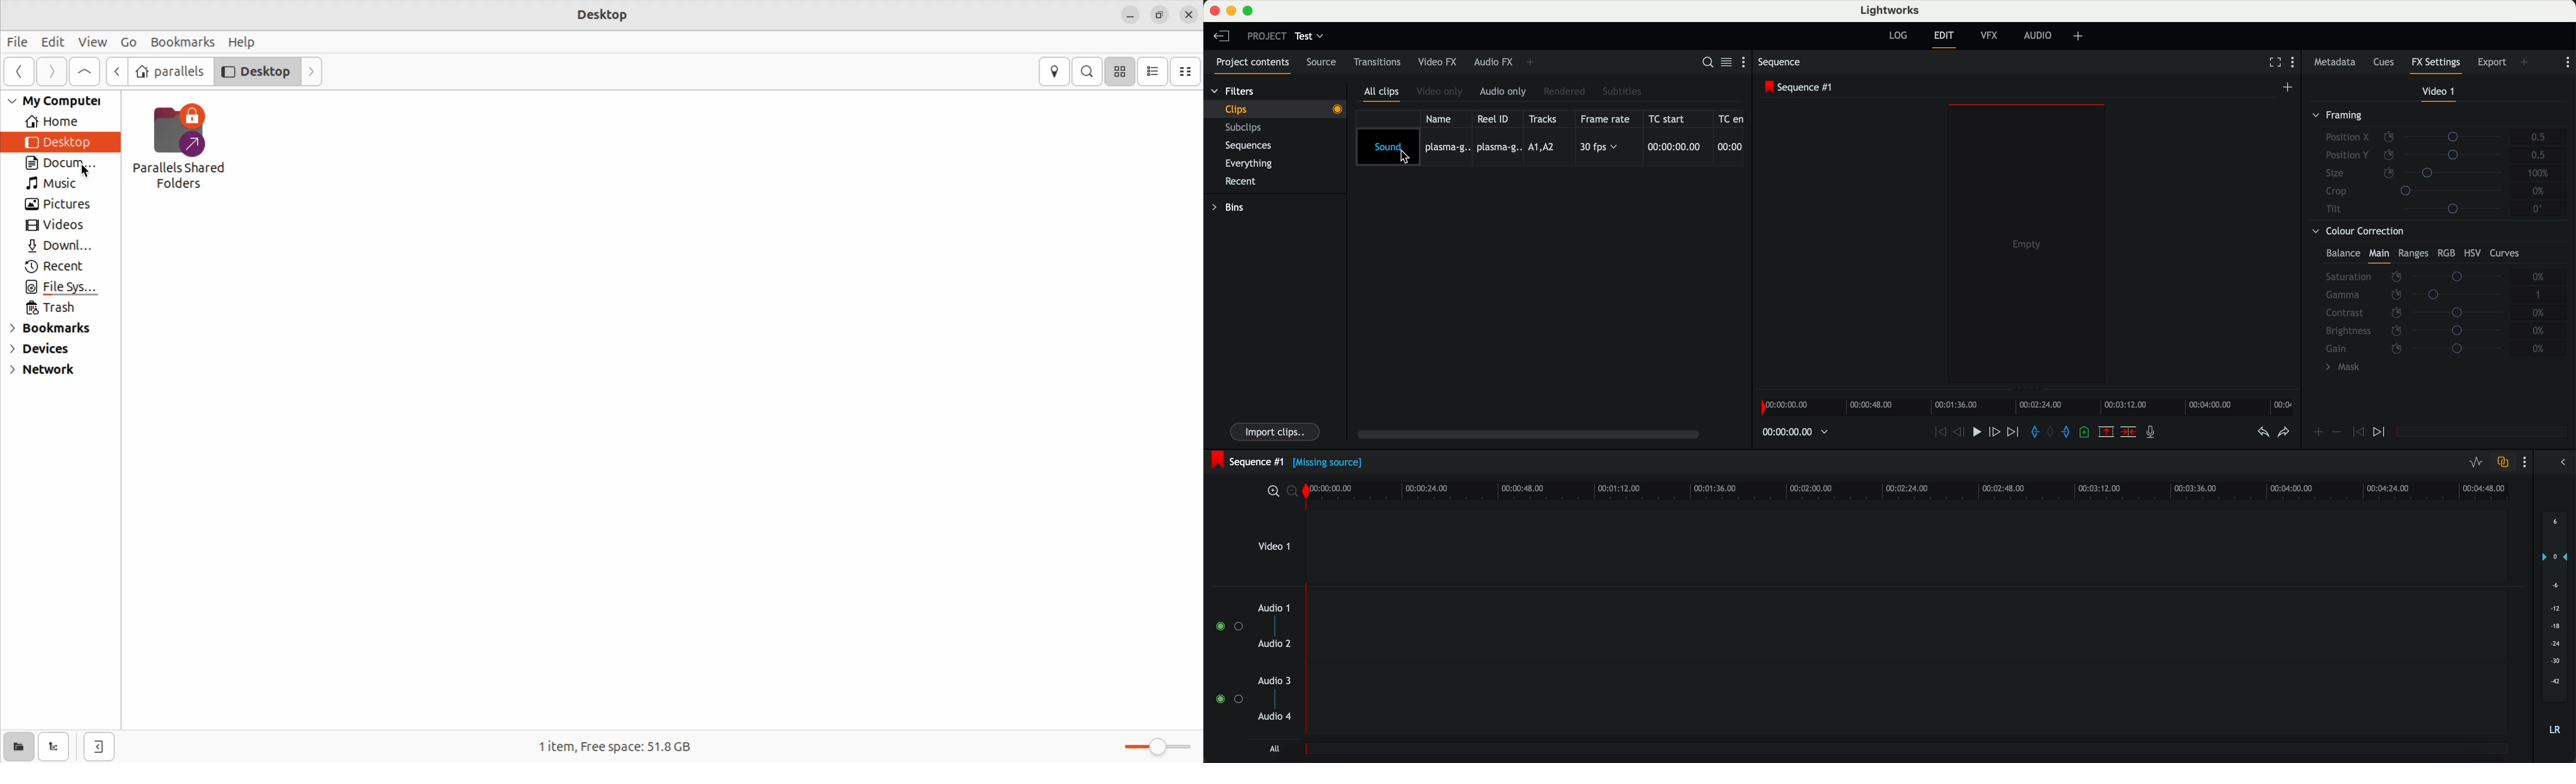  I want to click on delete/cut, so click(2128, 433).